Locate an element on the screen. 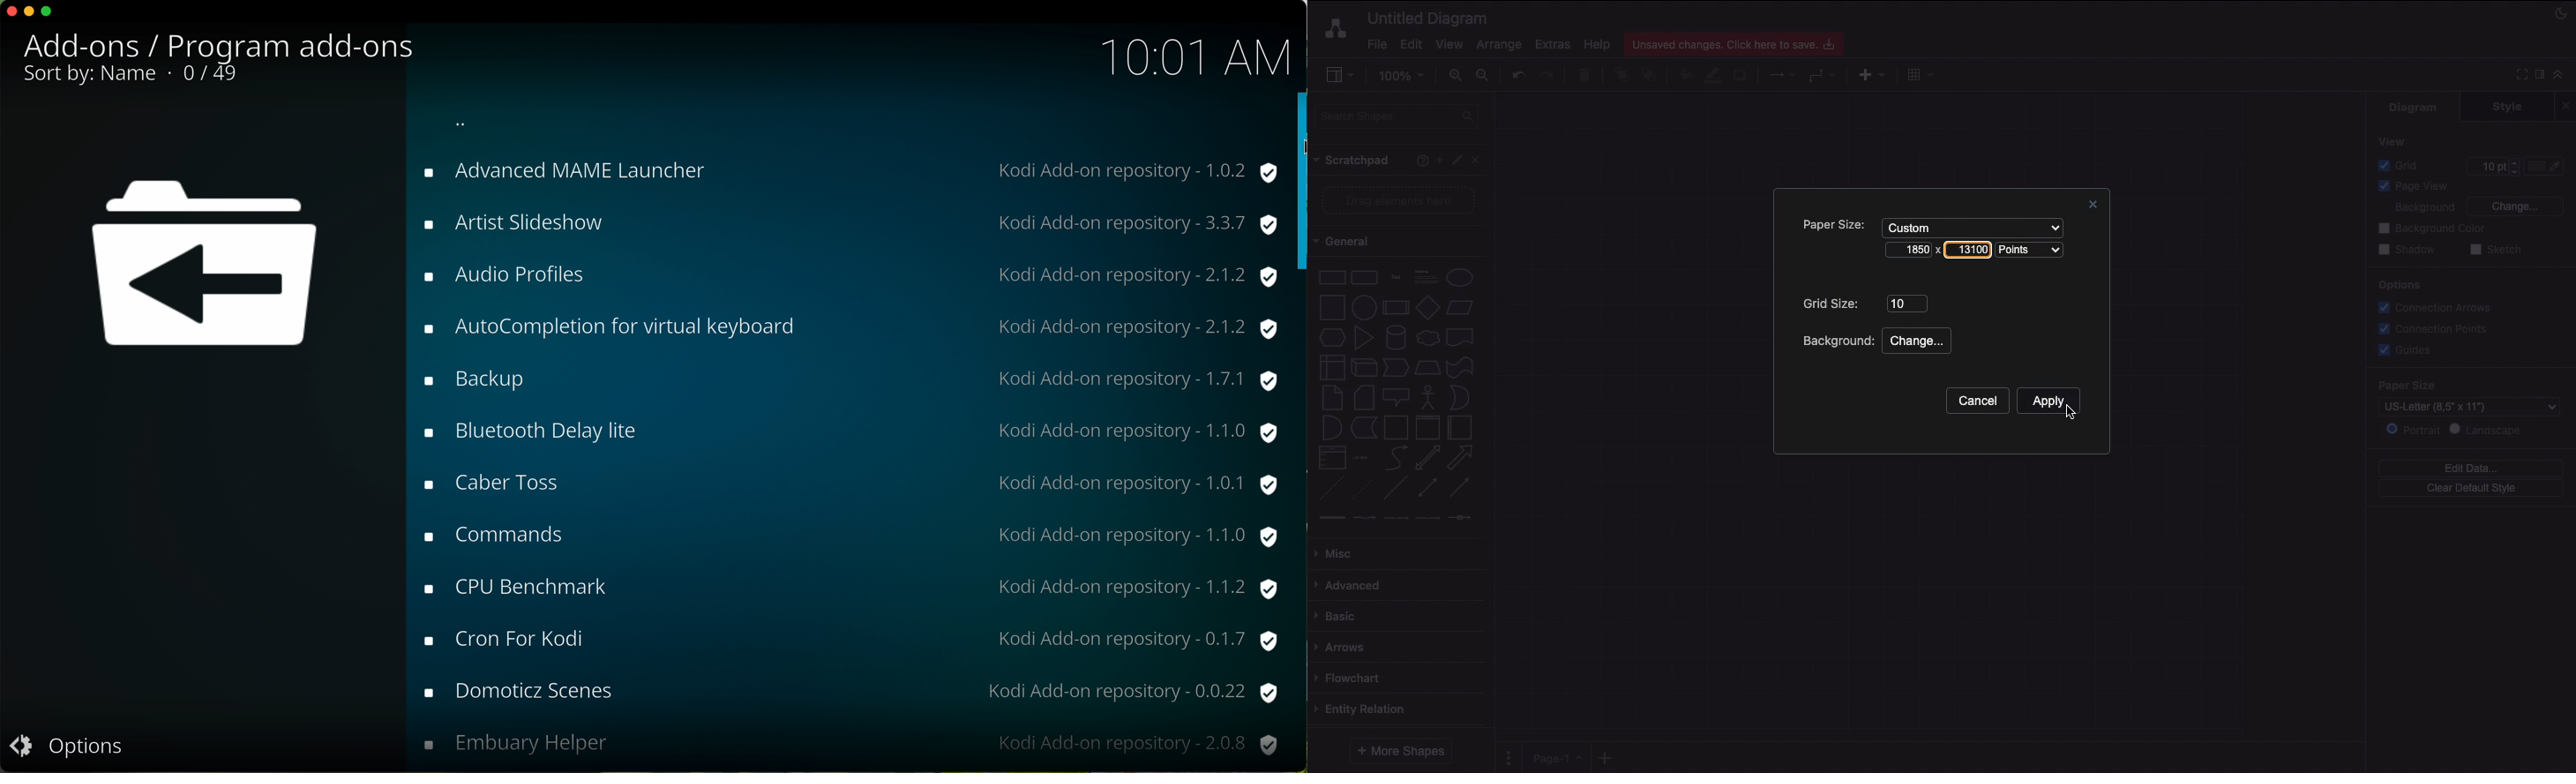  add-ons  is located at coordinates (94, 46).